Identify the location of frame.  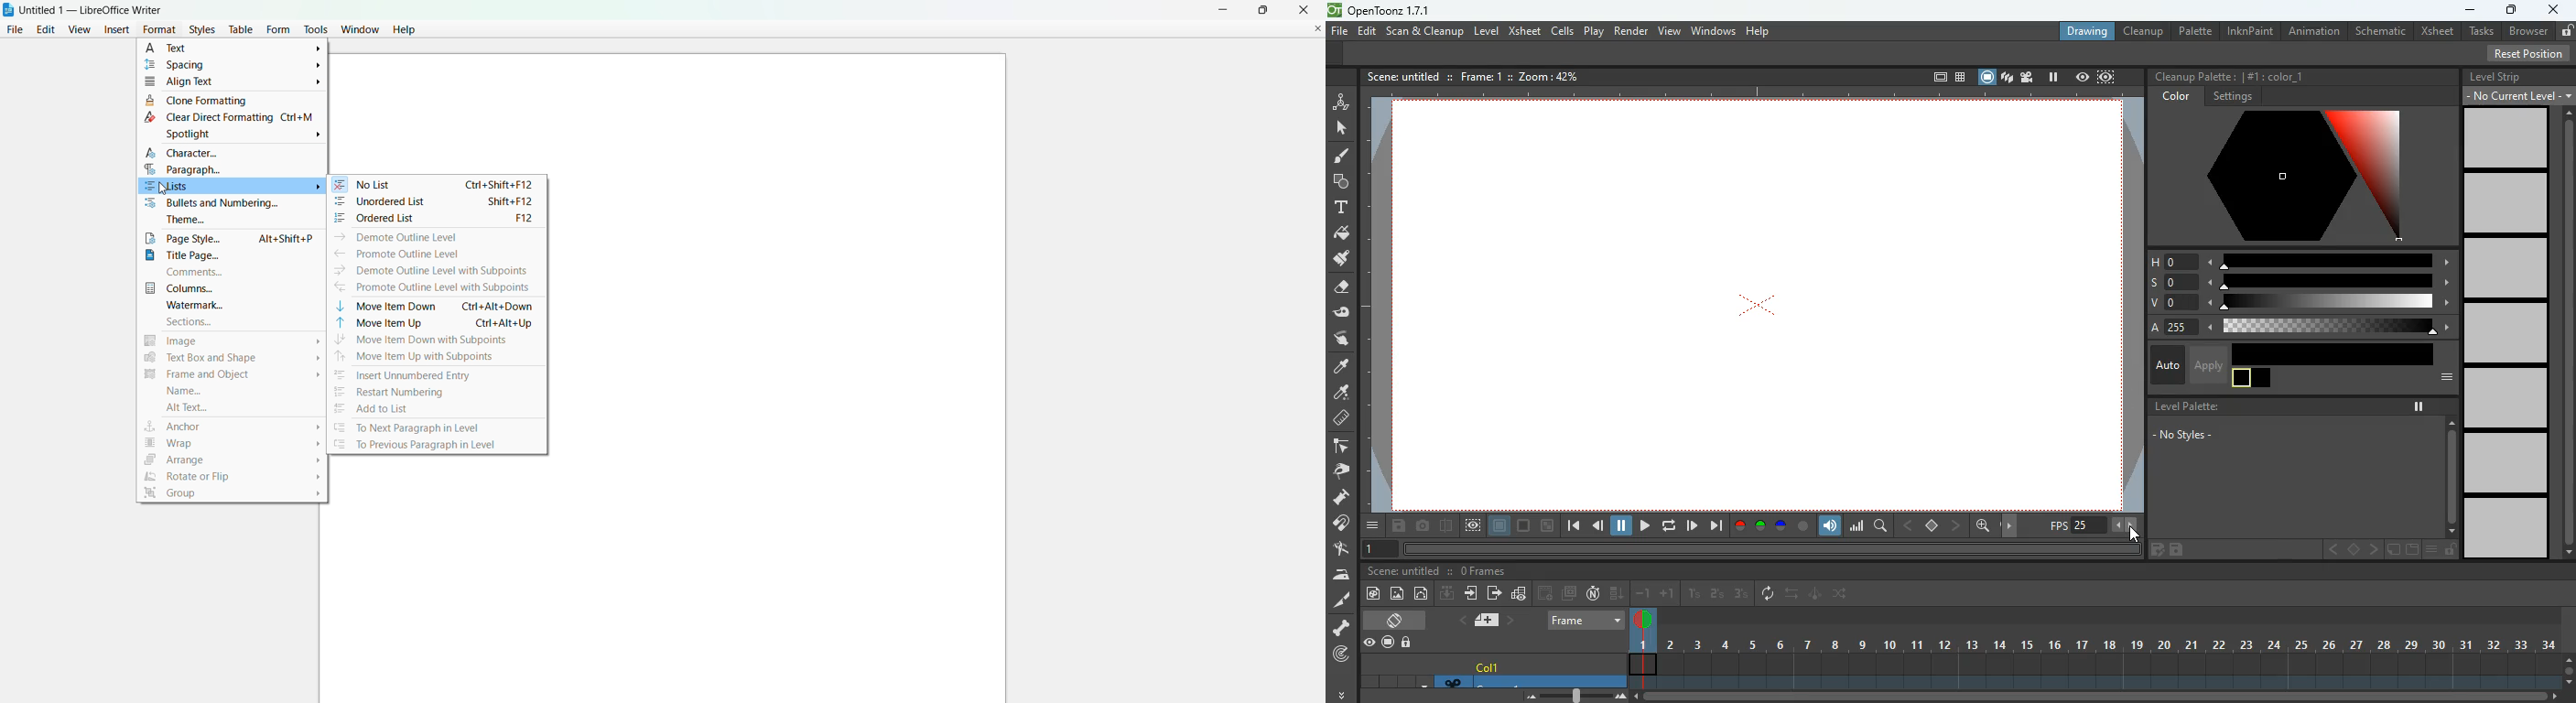
(1498, 525).